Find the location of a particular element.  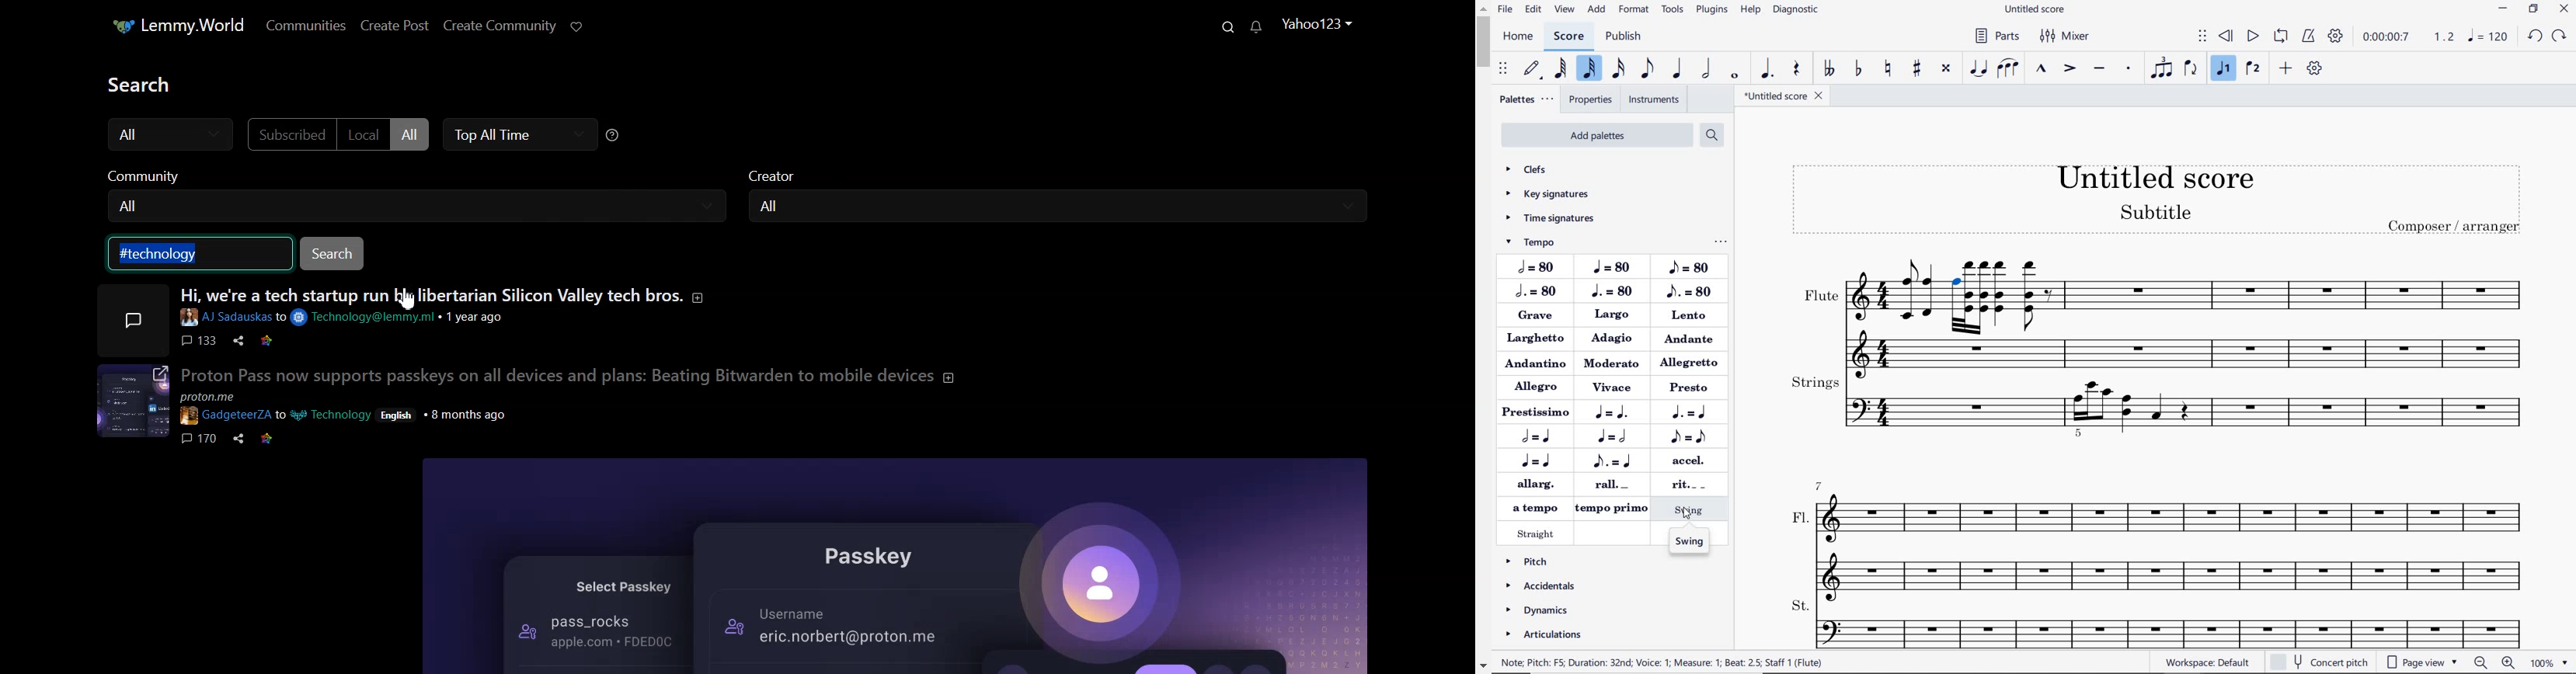

parts is located at coordinates (1999, 38).